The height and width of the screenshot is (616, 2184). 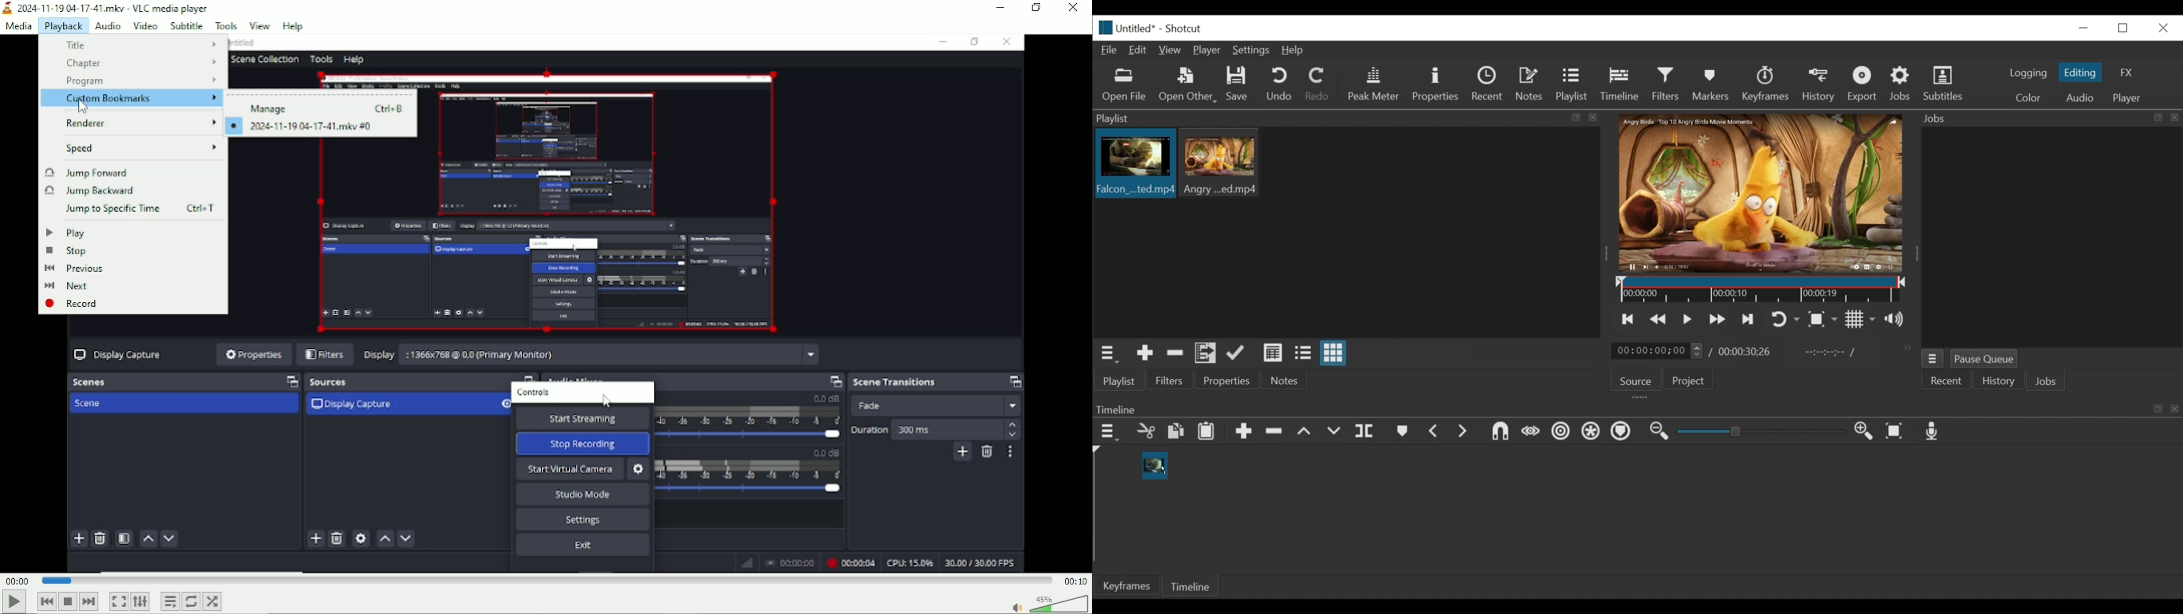 I want to click on Edit, so click(x=1140, y=49).